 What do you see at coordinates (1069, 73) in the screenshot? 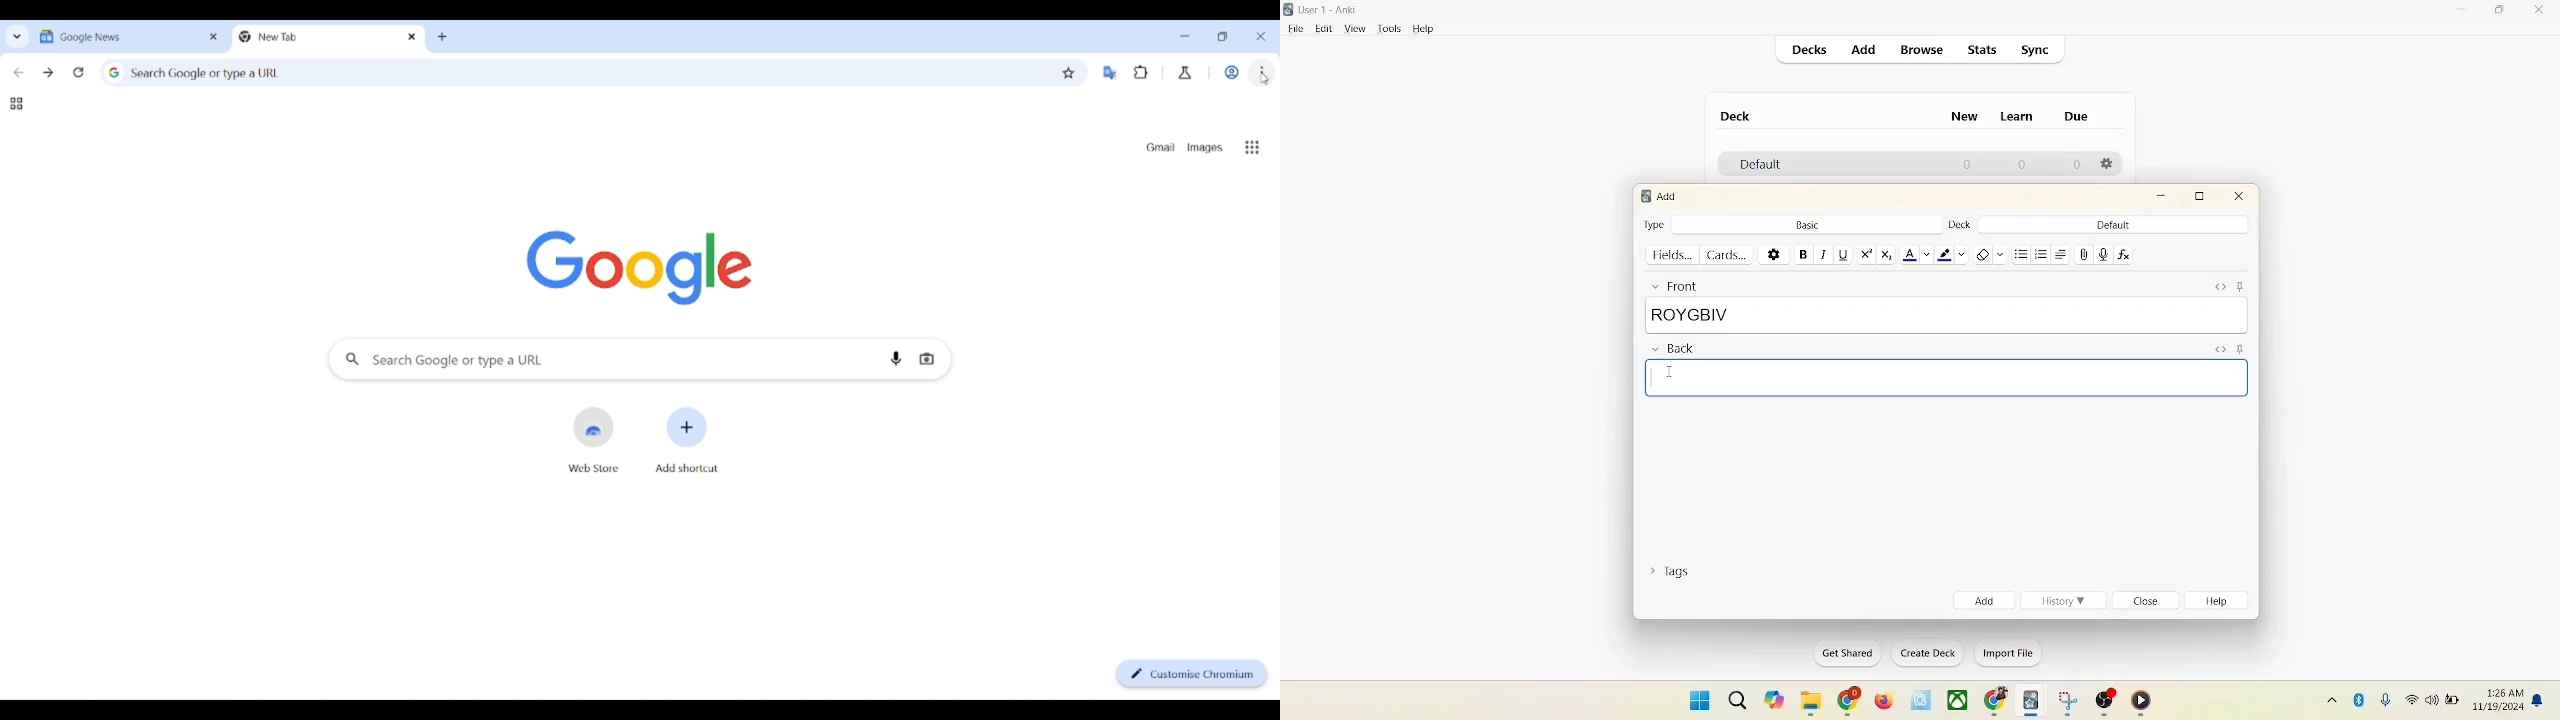
I see `Bookmark this tab` at bounding box center [1069, 73].